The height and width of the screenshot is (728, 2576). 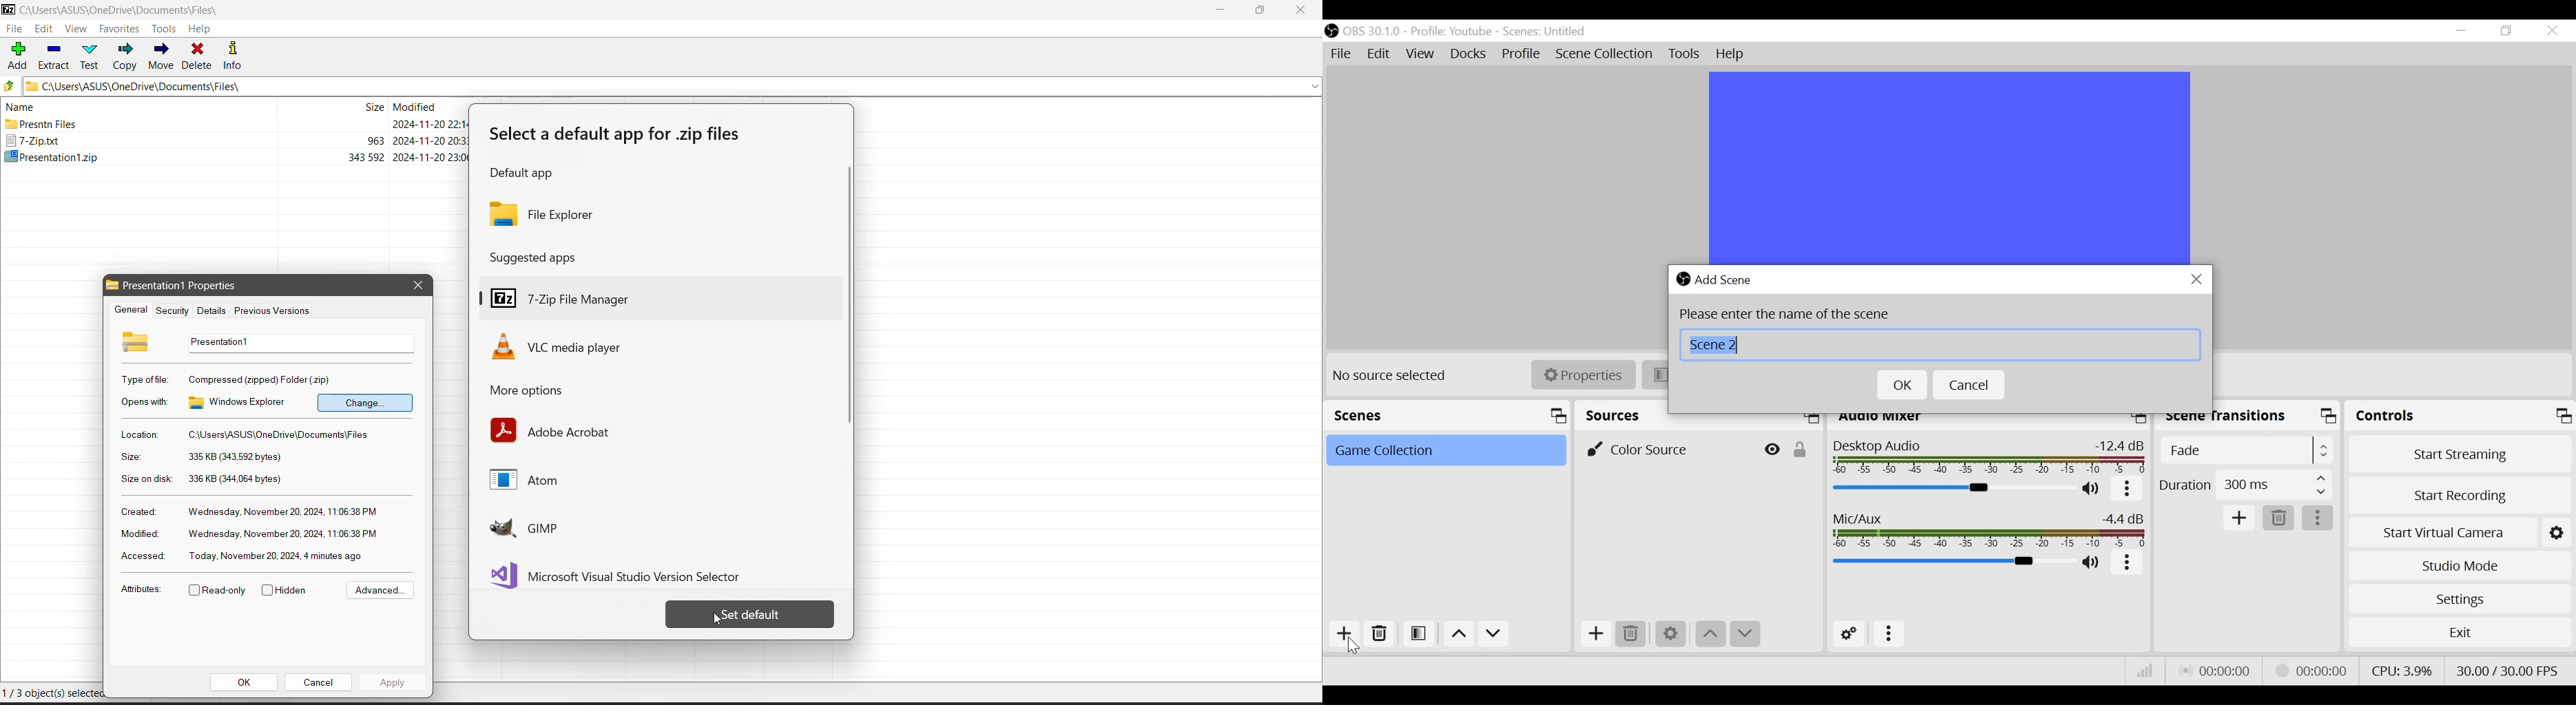 I want to click on Default app, so click(x=526, y=174).